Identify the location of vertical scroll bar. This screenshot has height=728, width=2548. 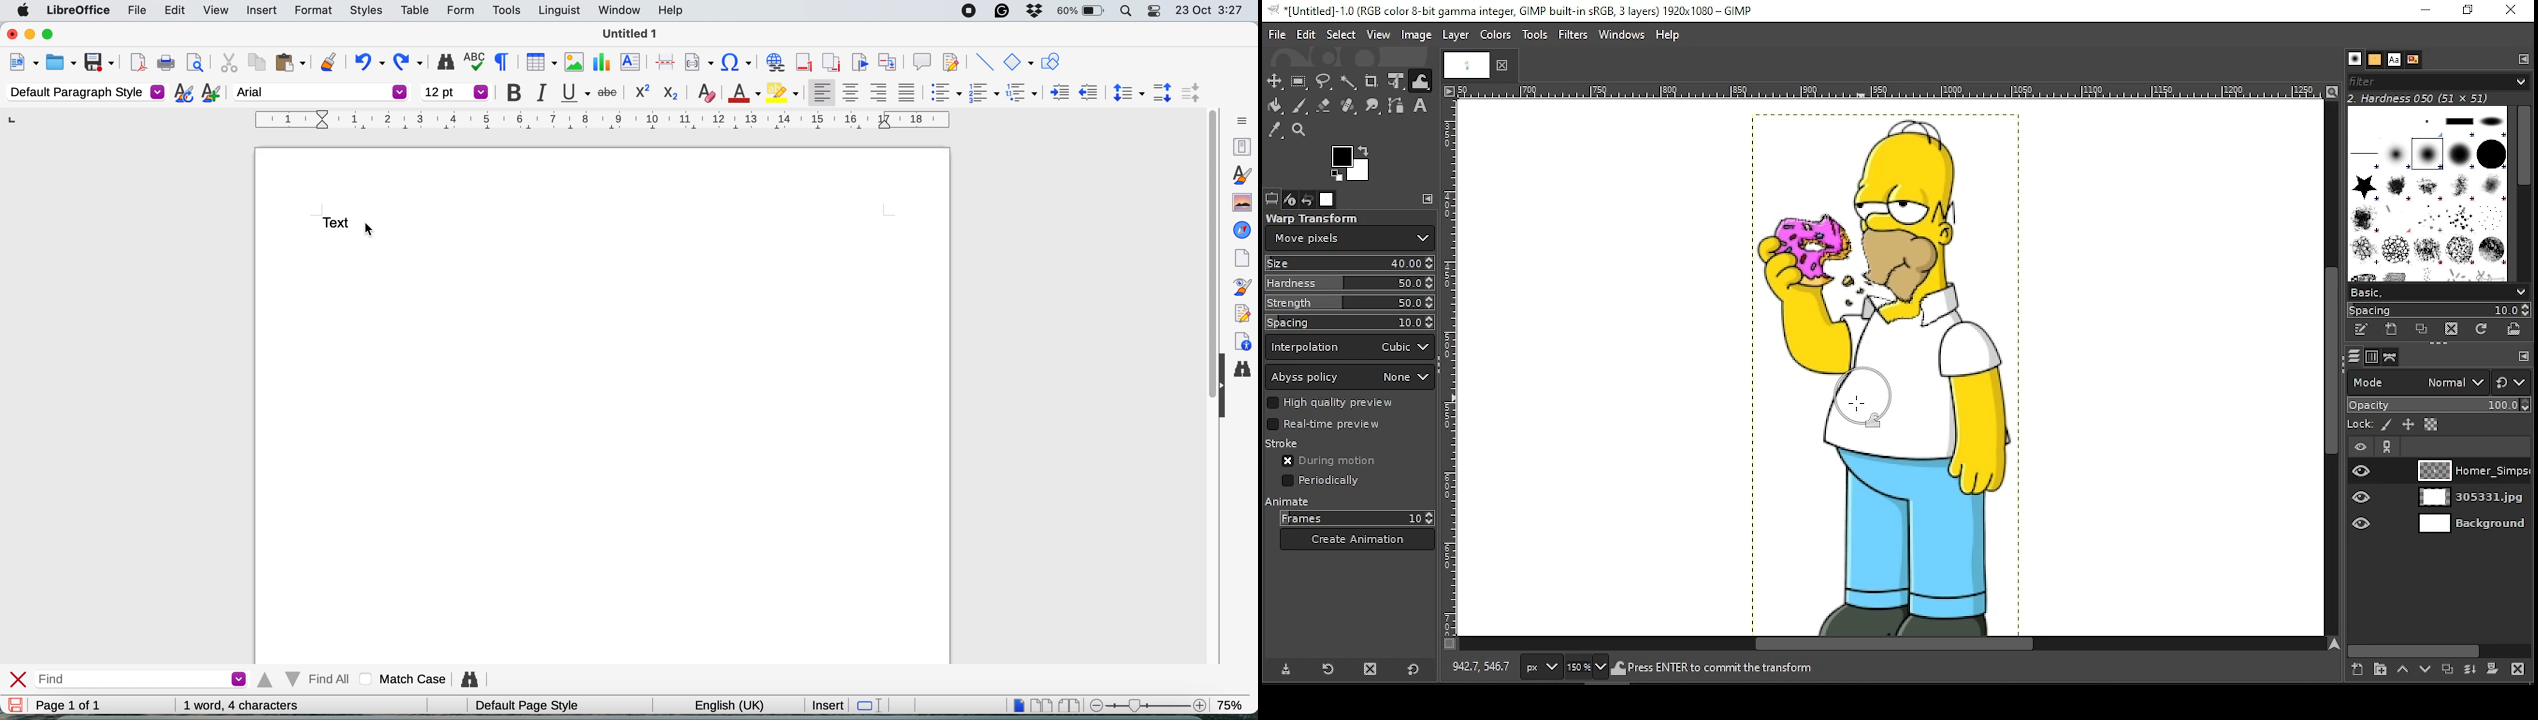
(1208, 229).